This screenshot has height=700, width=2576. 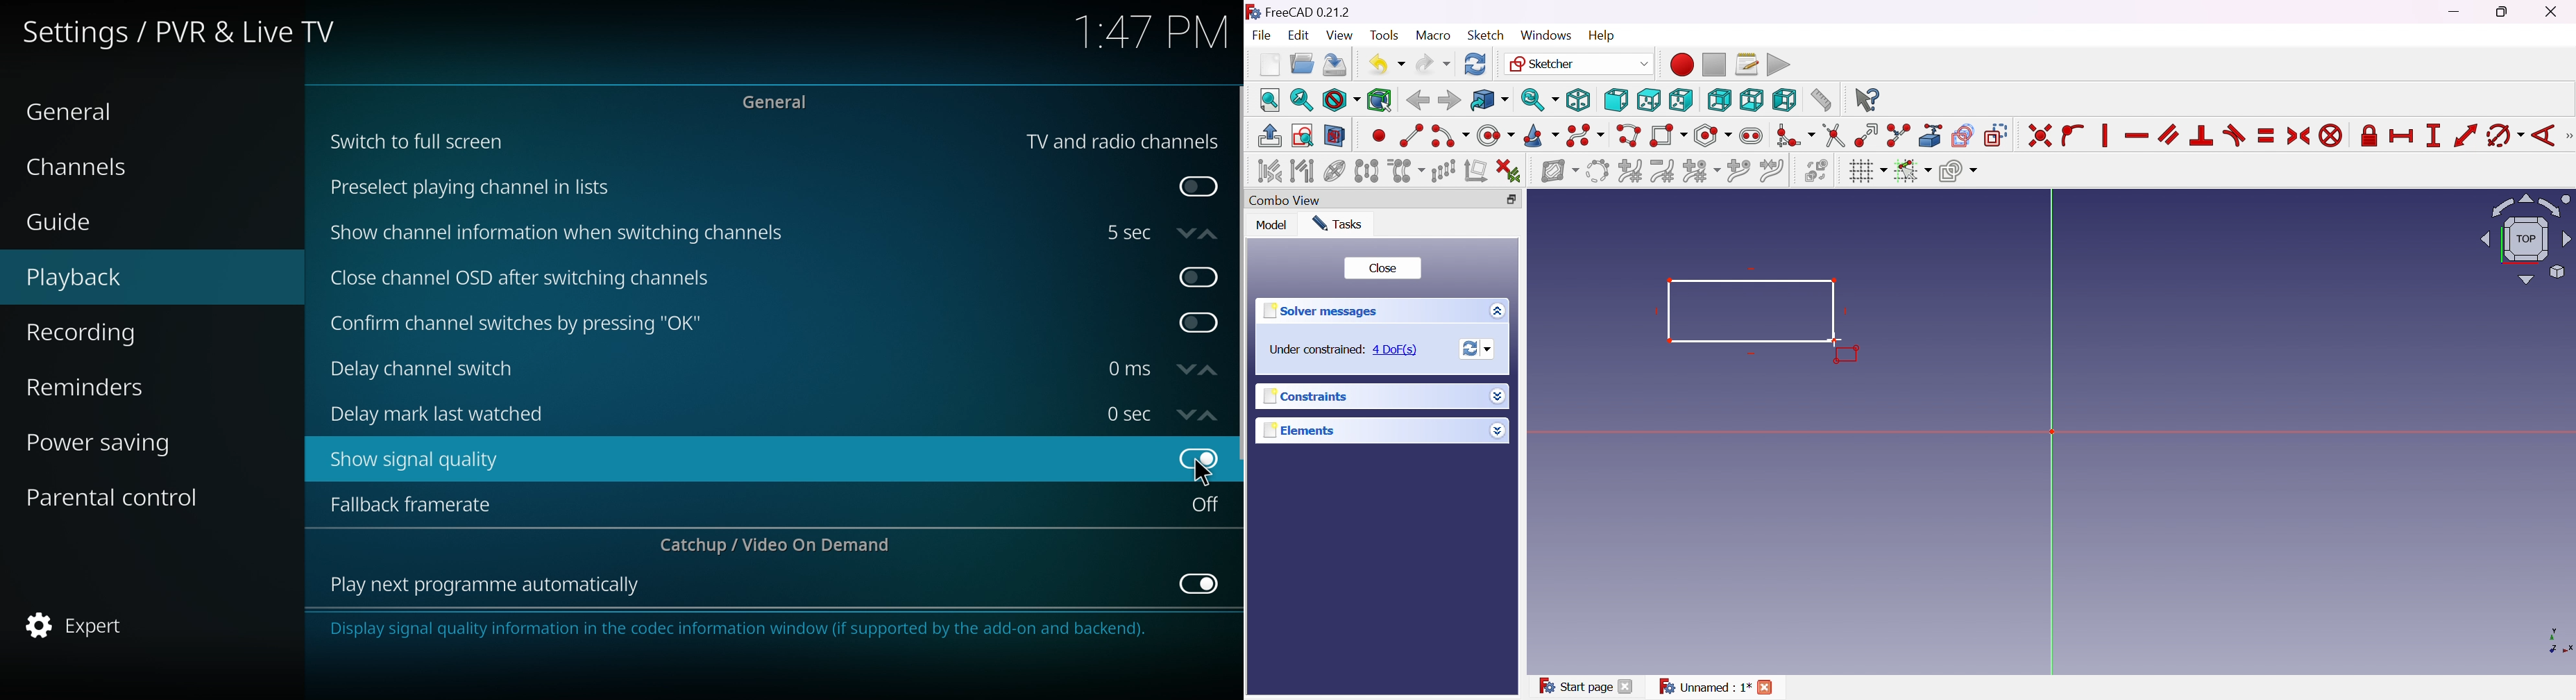 What do you see at coordinates (2299, 136) in the screenshot?
I see `Constrain symmertical` at bounding box center [2299, 136].